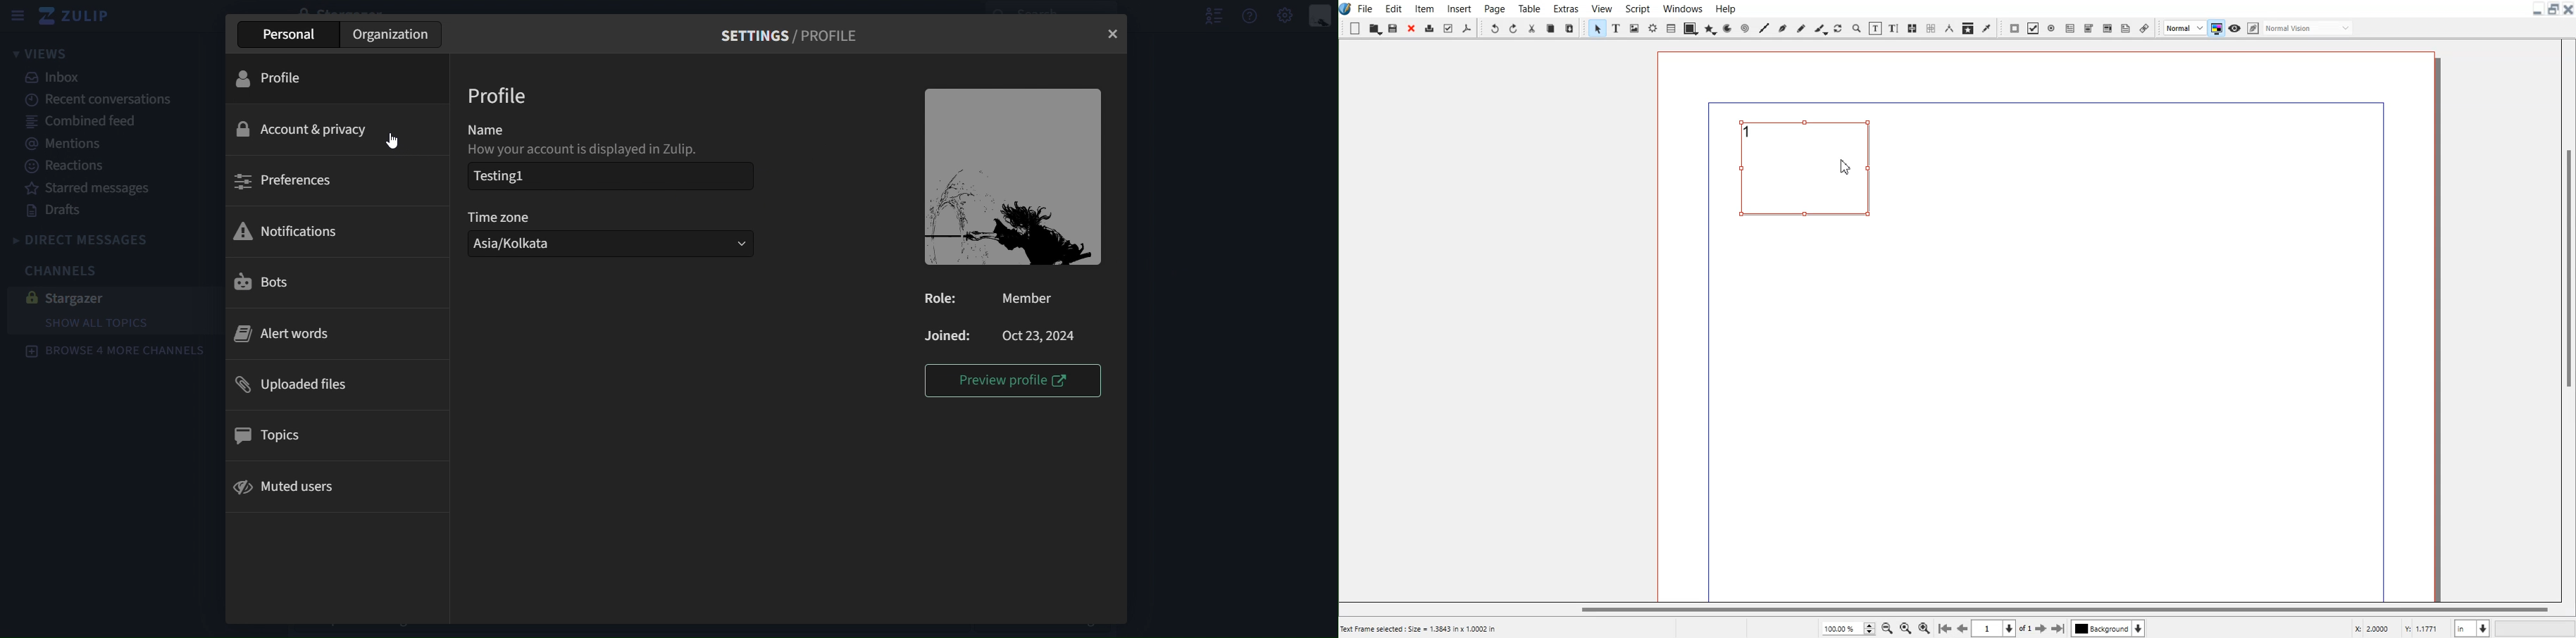 The image size is (2576, 644). Describe the element at coordinates (1691, 28) in the screenshot. I see `Shape` at that location.